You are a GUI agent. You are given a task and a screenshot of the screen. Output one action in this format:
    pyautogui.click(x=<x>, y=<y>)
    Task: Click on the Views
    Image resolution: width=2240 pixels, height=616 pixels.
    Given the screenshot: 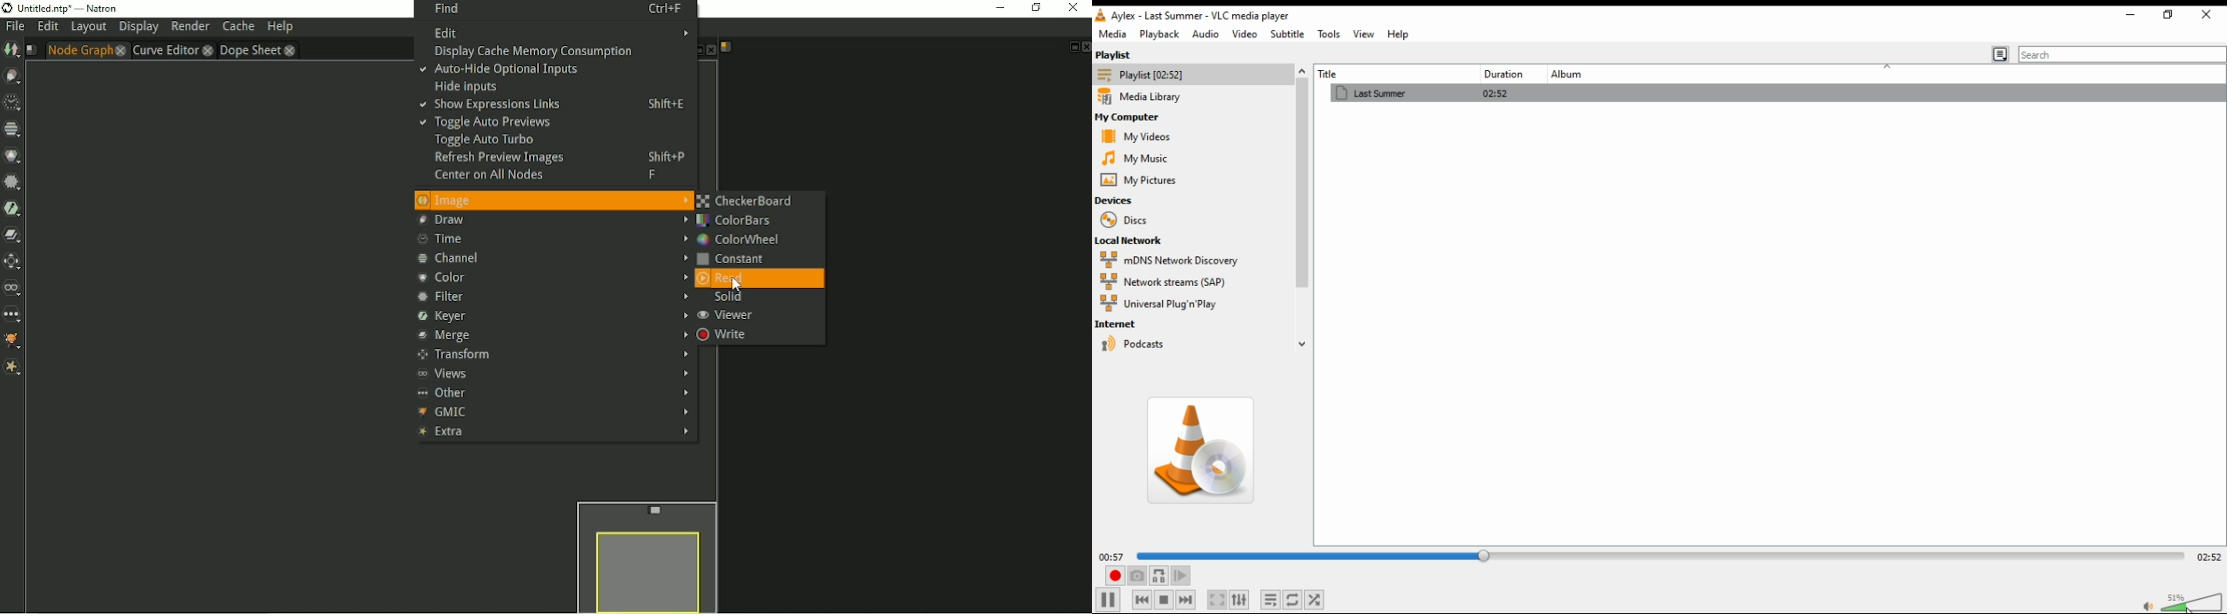 What is the action you would take?
    pyautogui.click(x=553, y=374)
    